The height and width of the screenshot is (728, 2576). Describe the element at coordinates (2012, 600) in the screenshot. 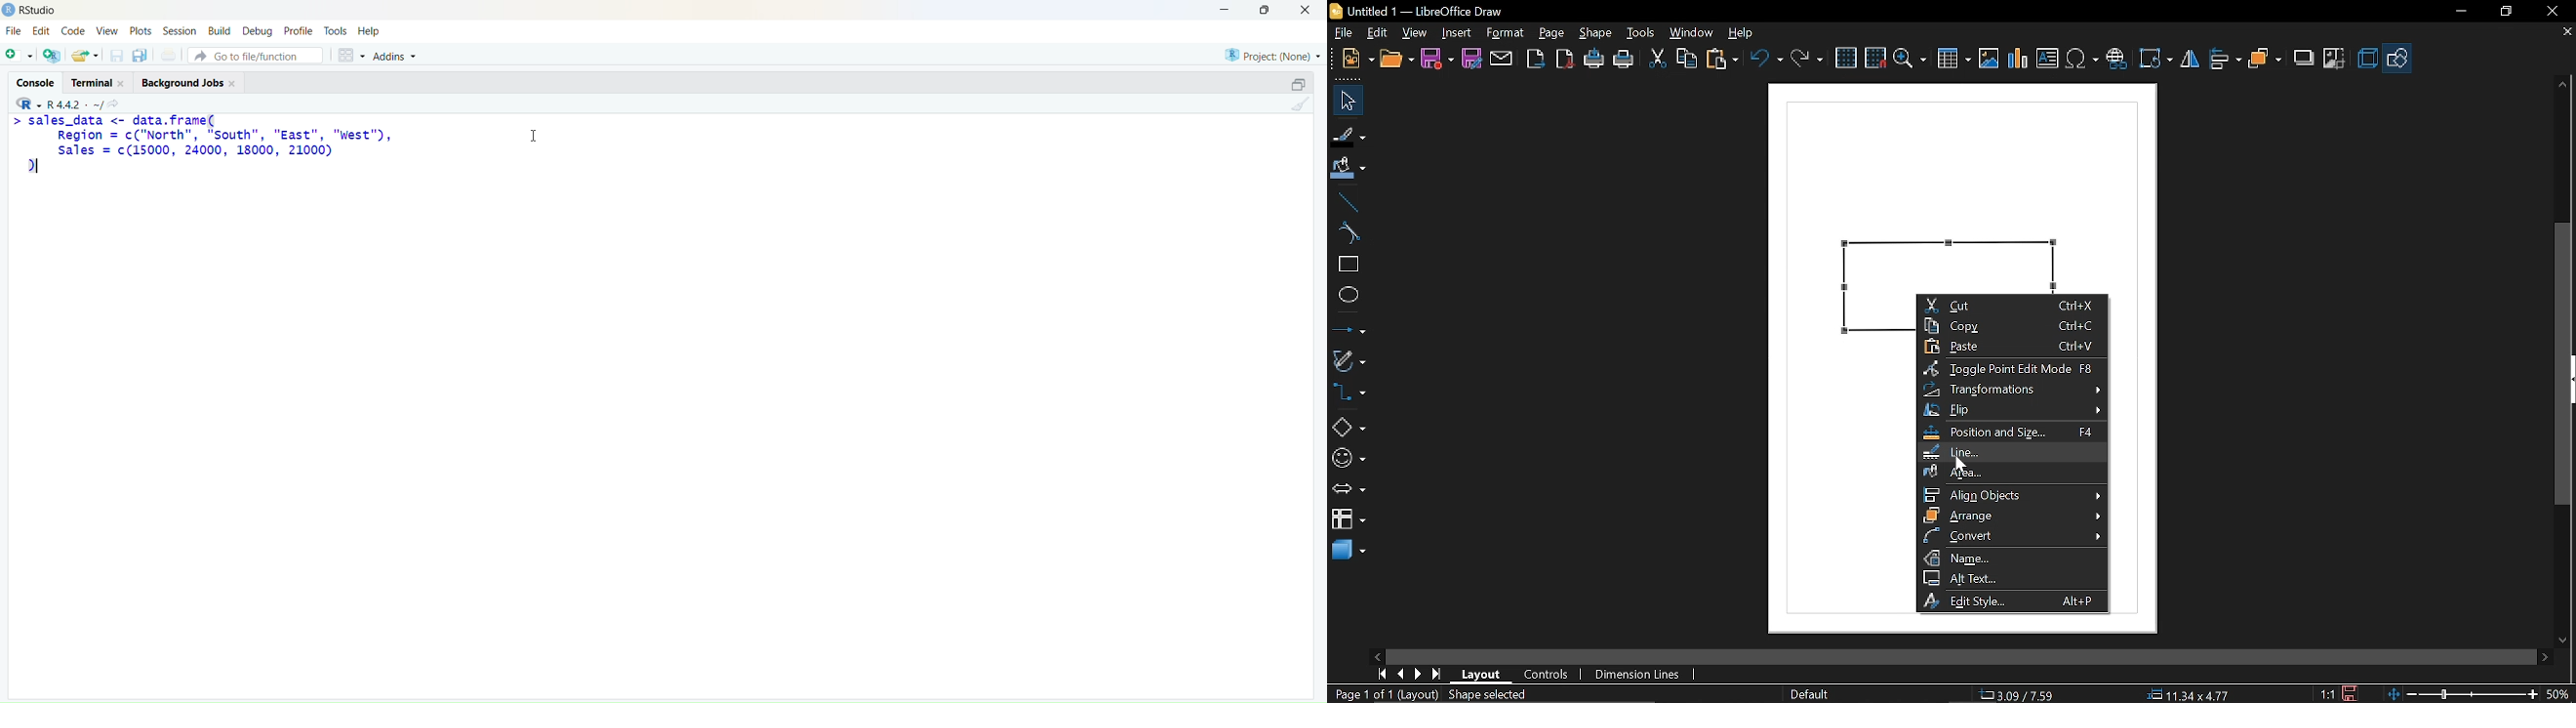

I see `edit style` at that location.